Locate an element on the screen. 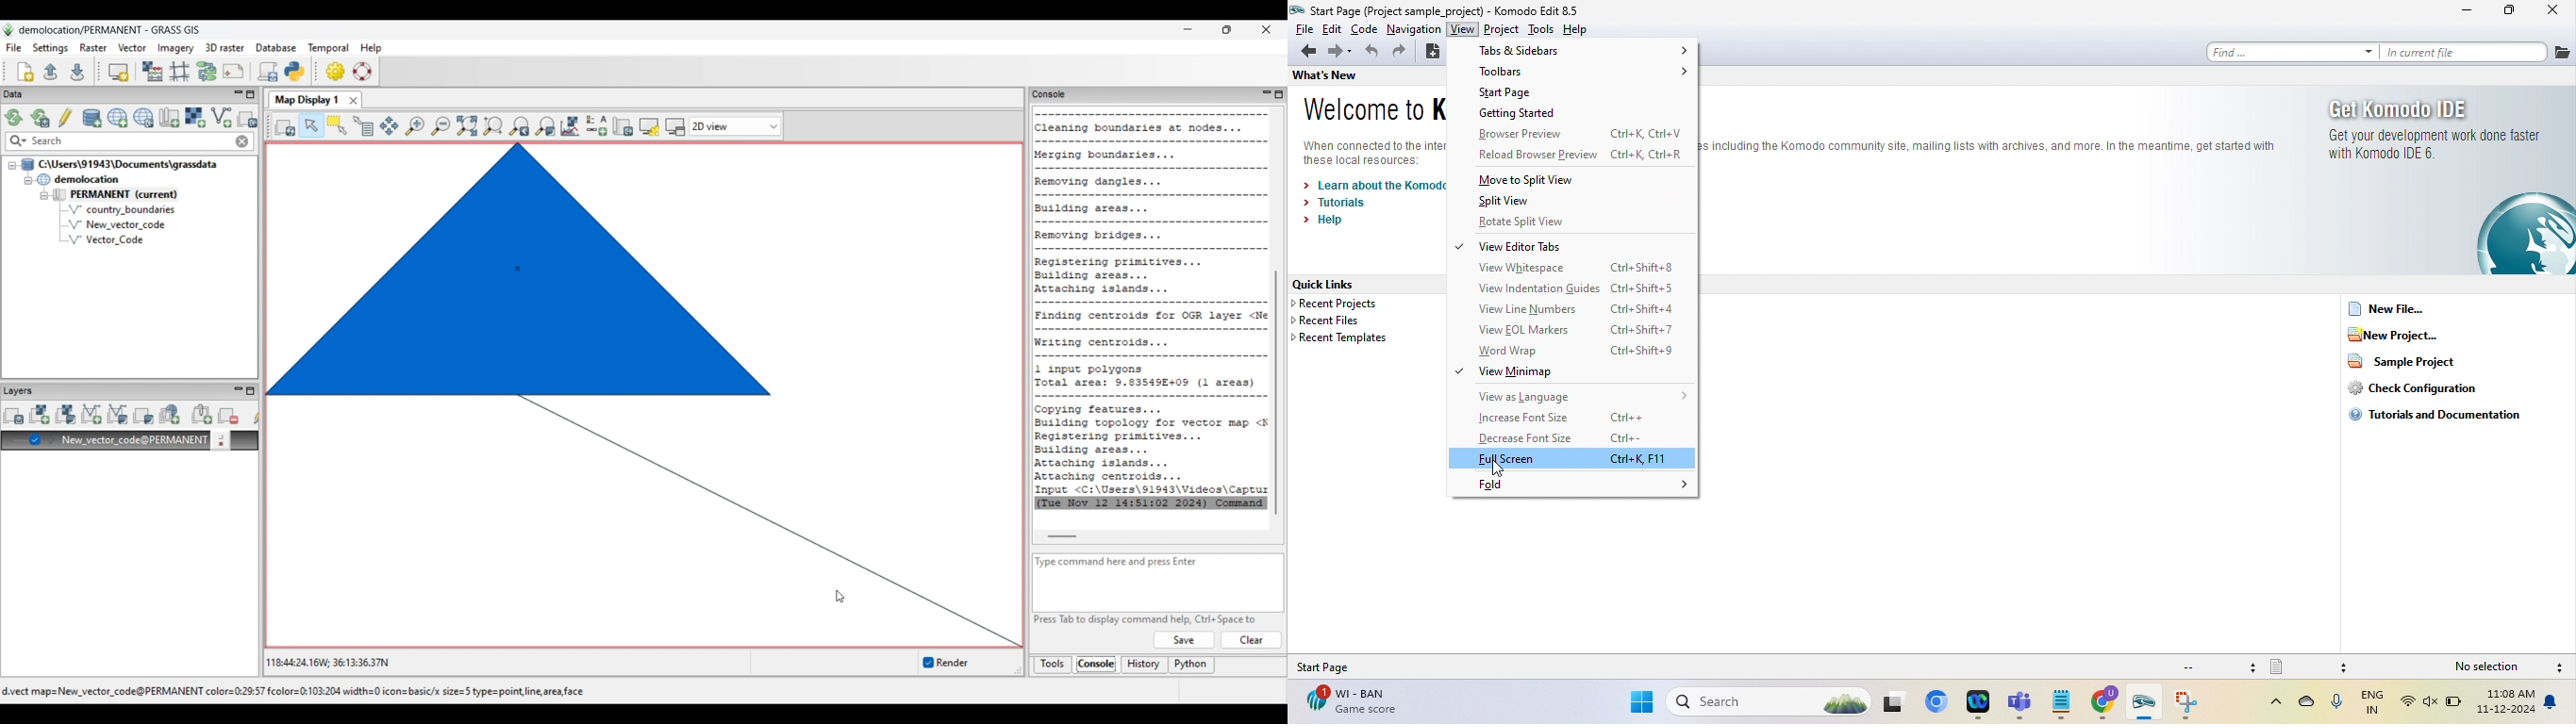 The height and width of the screenshot is (728, 2576). Help menu is located at coordinates (371, 48).